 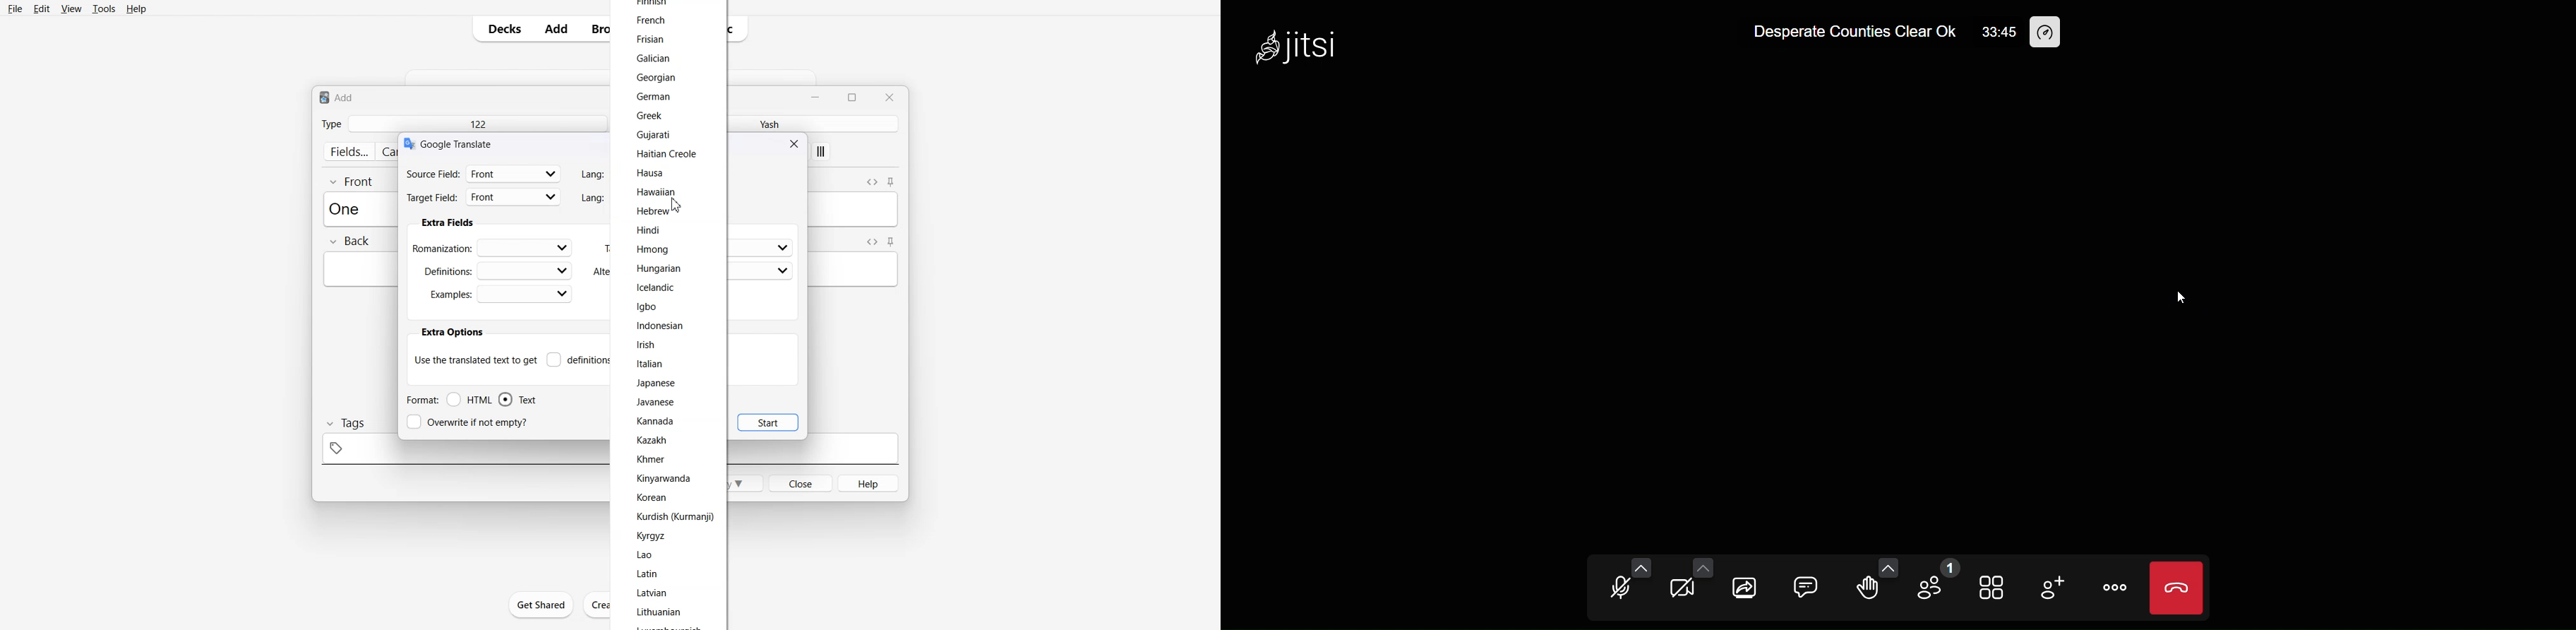 What do you see at coordinates (349, 242) in the screenshot?
I see `Back` at bounding box center [349, 242].